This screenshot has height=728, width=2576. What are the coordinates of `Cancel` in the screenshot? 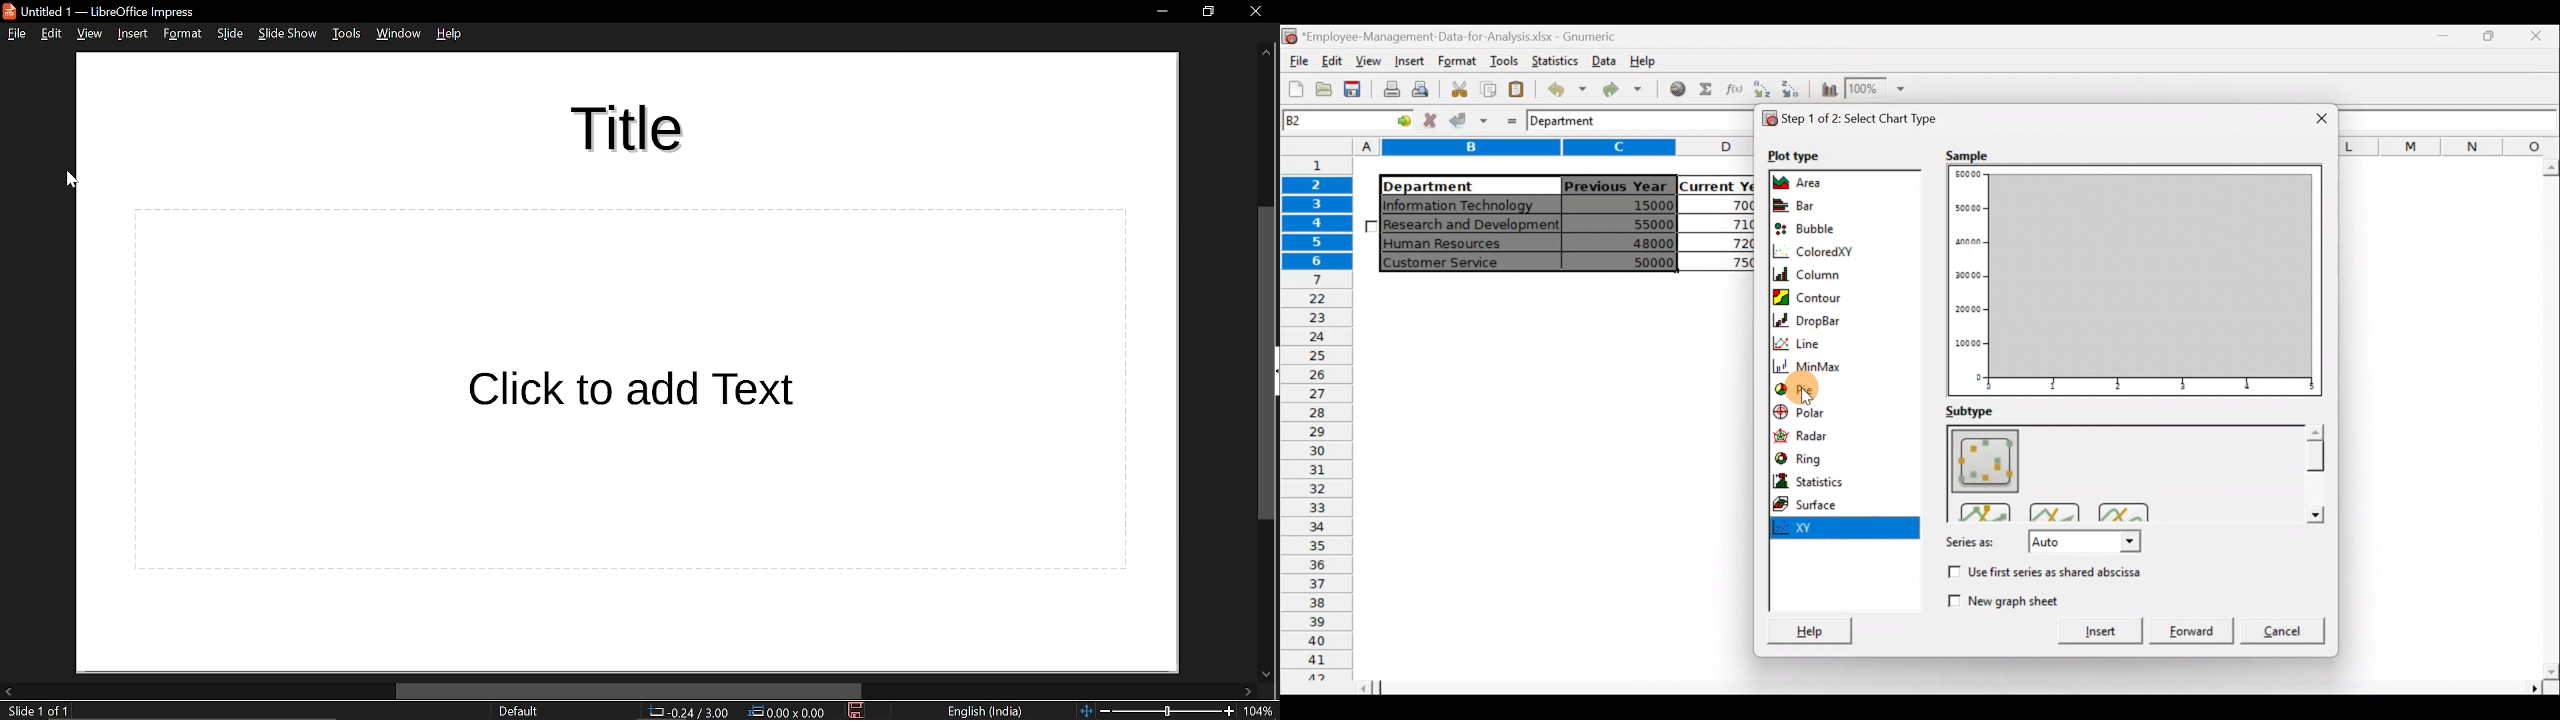 It's located at (2284, 629).